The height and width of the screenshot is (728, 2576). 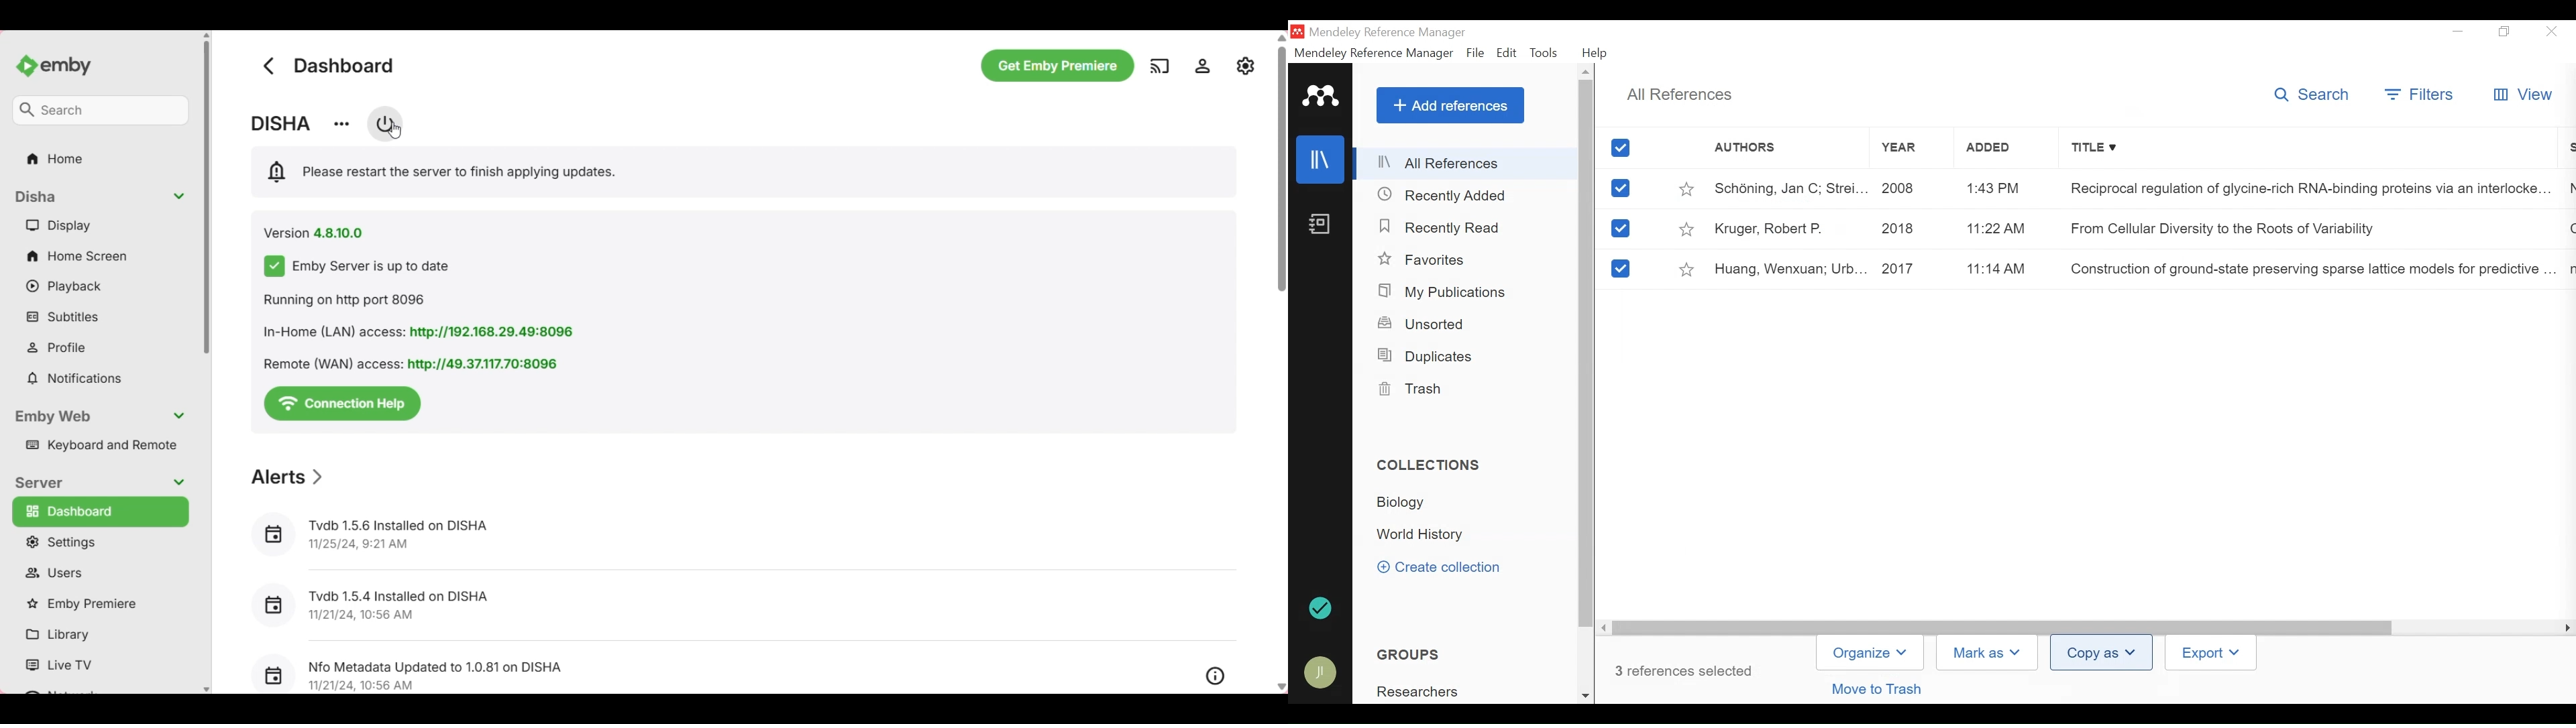 What do you see at coordinates (1990, 652) in the screenshot?
I see `Mark as` at bounding box center [1990, 652].